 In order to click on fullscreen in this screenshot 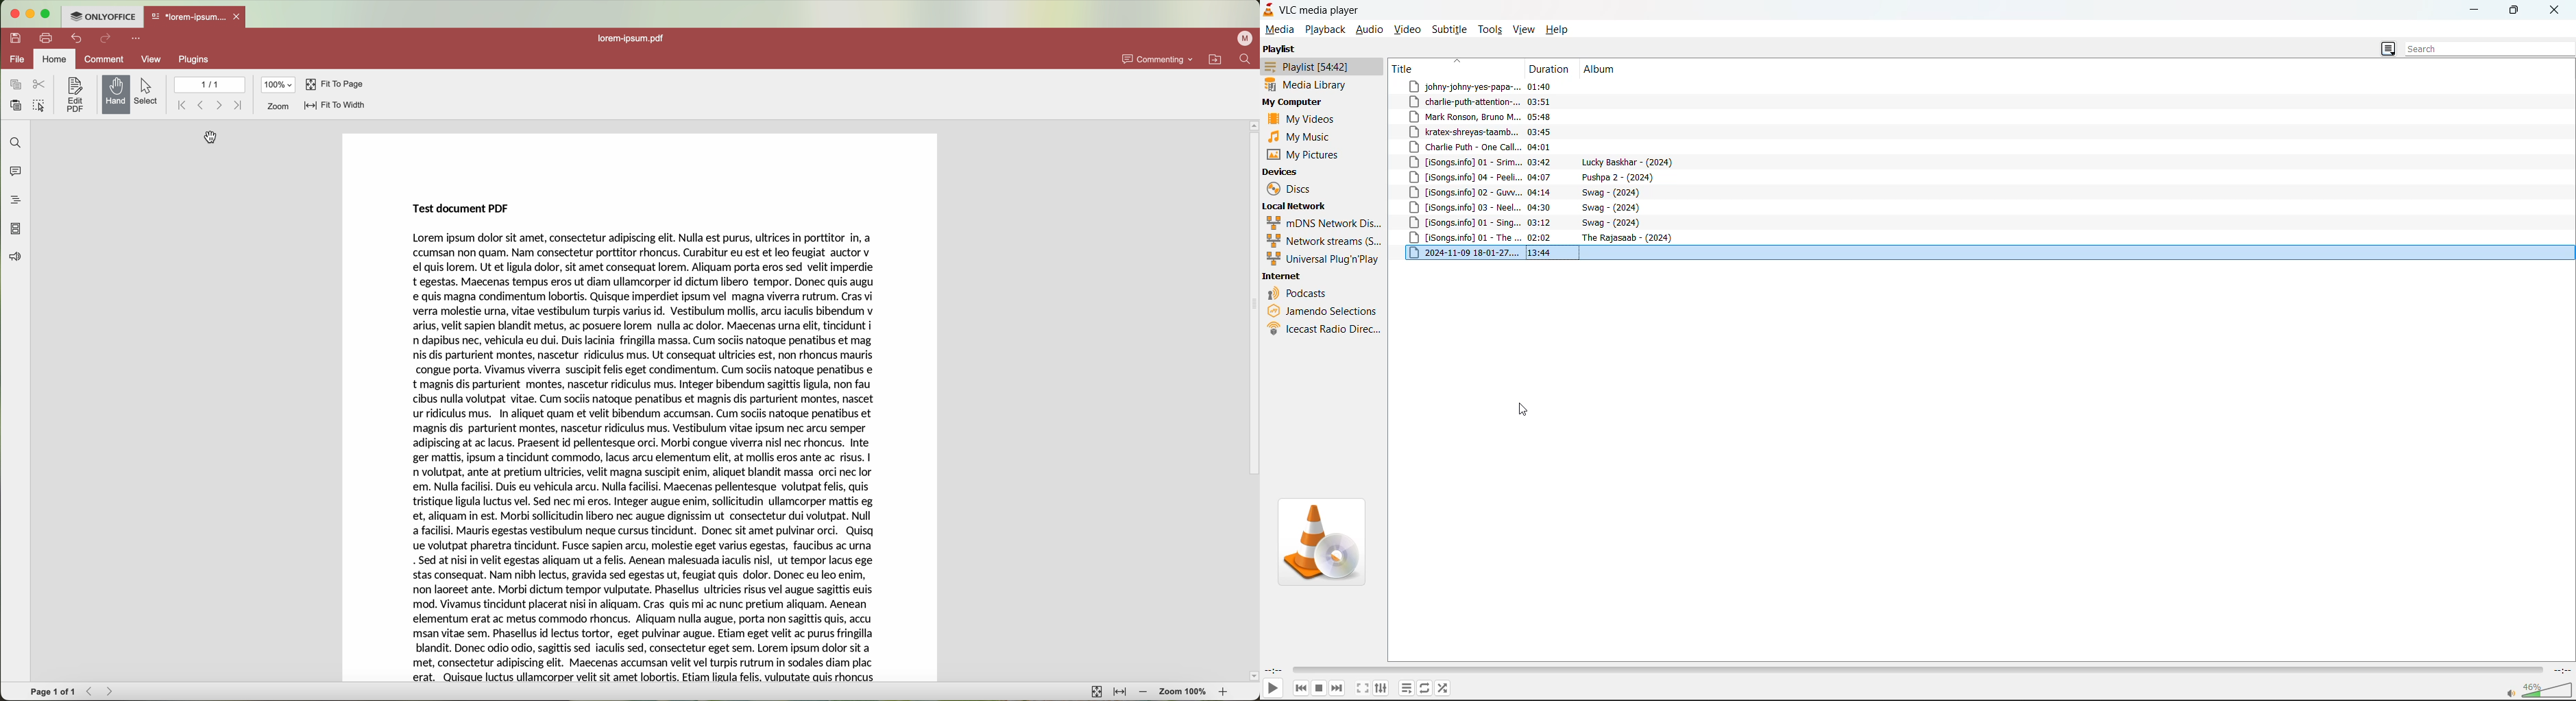, I will do `click(1363, 688)`.